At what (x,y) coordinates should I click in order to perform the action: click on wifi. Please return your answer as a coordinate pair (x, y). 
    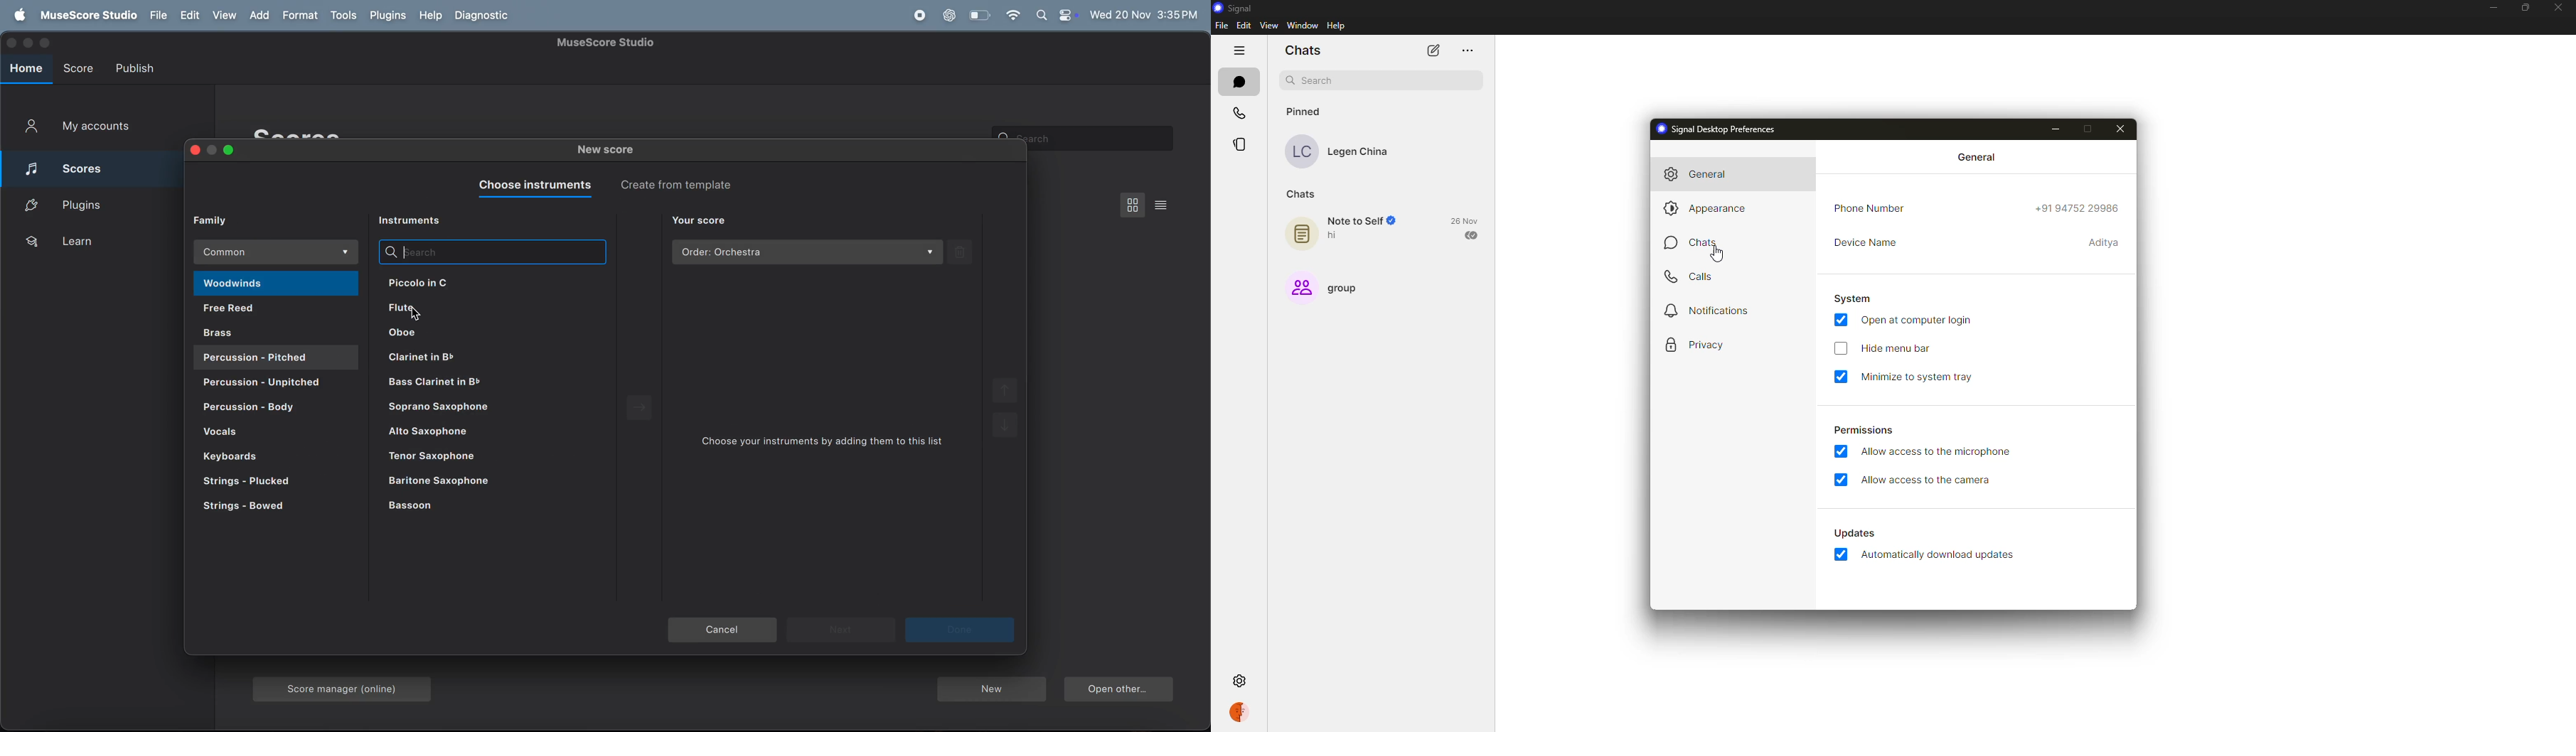
    Looking at the image, I should click on (1012, 16).